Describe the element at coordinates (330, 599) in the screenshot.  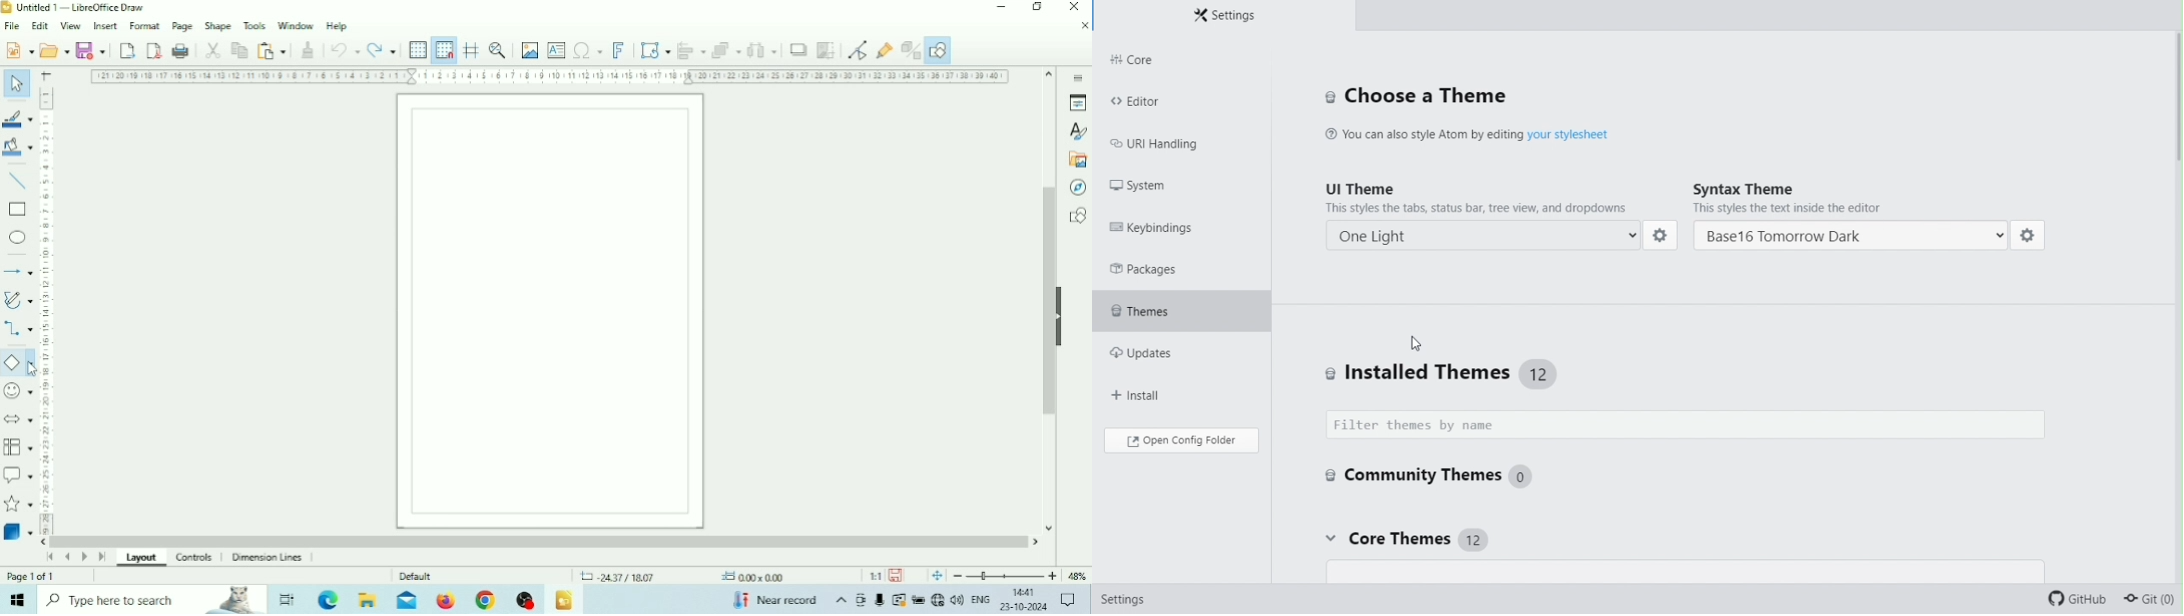
I see `Microsoft Edge` at that location.